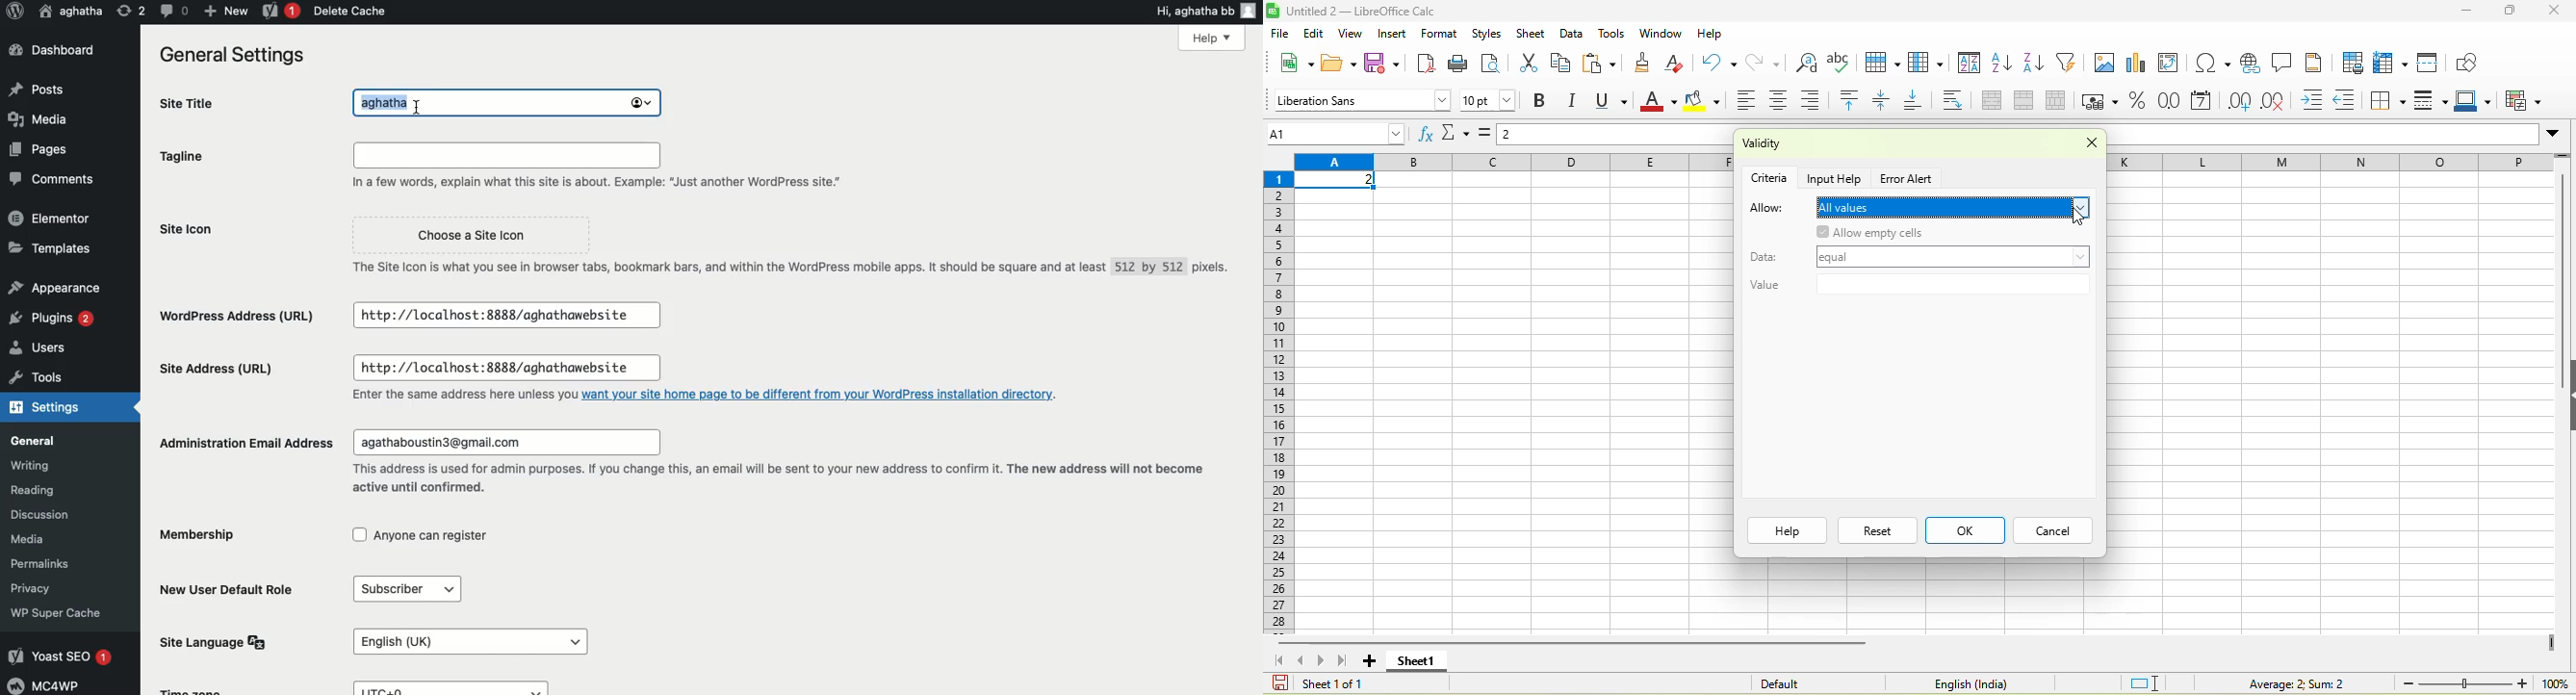 Image resolution: width=2576 pixels, height=700 pixels. I want to click on background color, so click(1703, 102).